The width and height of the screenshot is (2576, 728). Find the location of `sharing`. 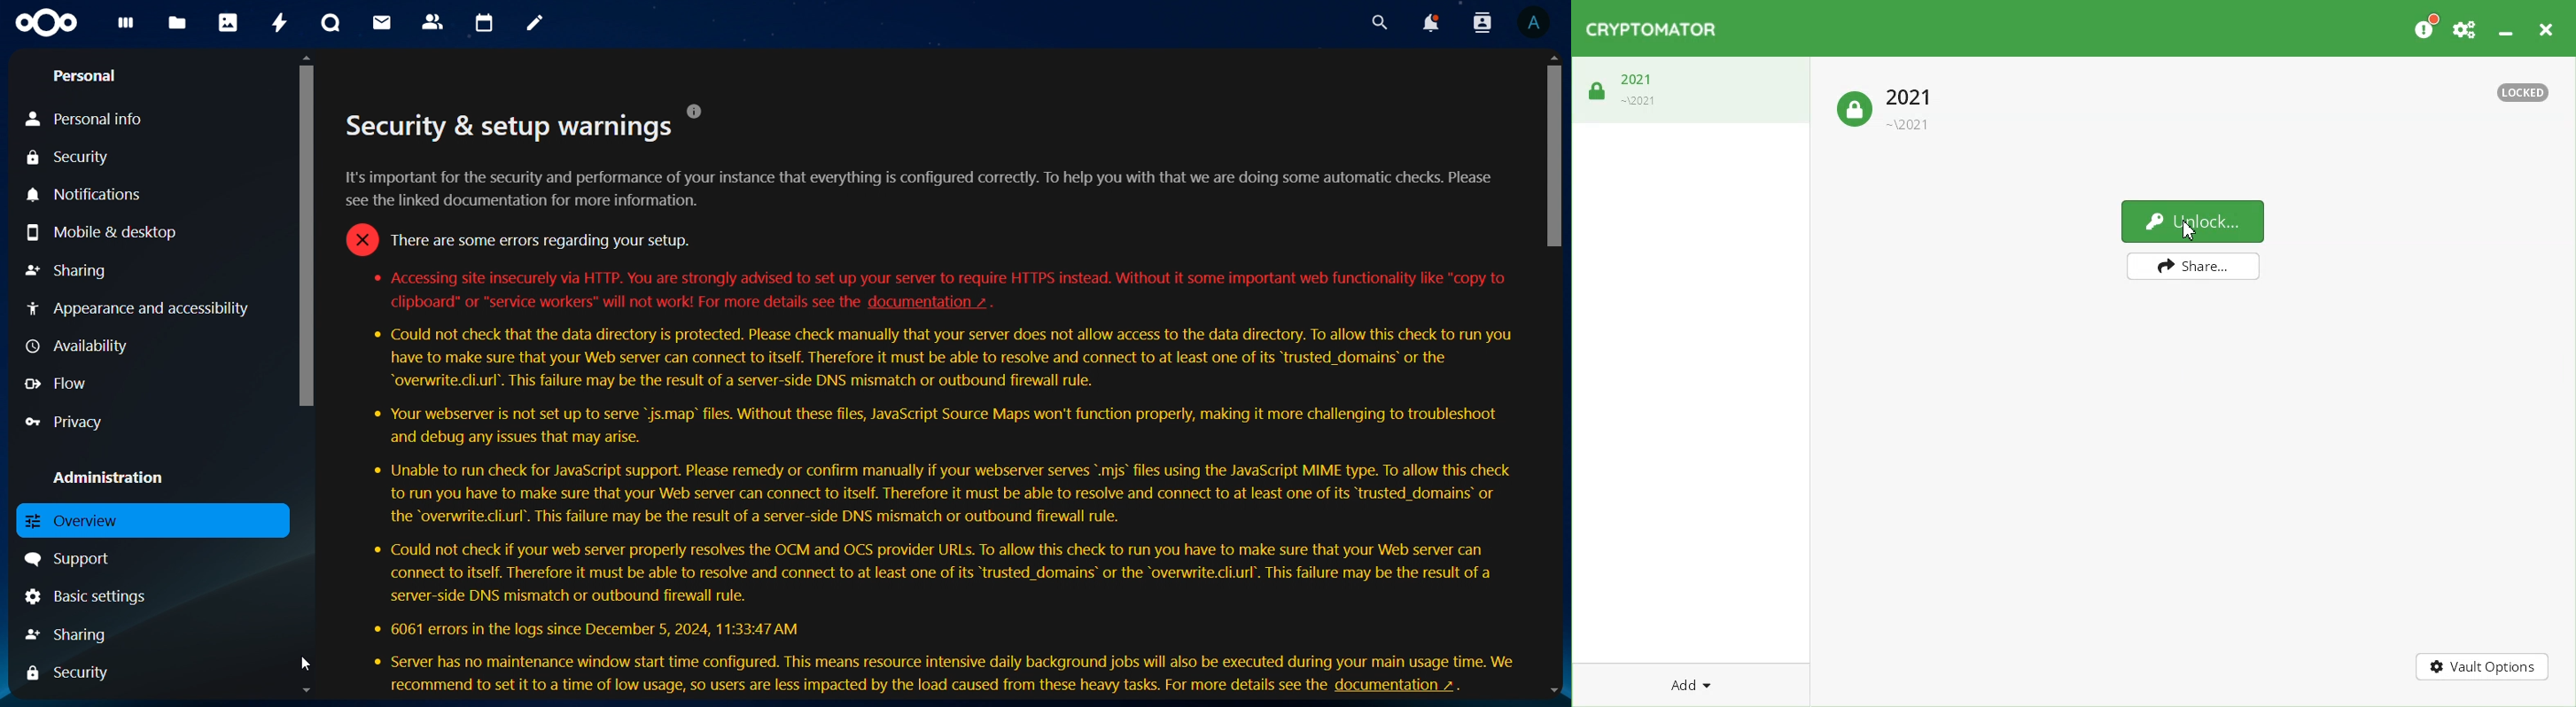

sharing is located at coordinates (73, 633).